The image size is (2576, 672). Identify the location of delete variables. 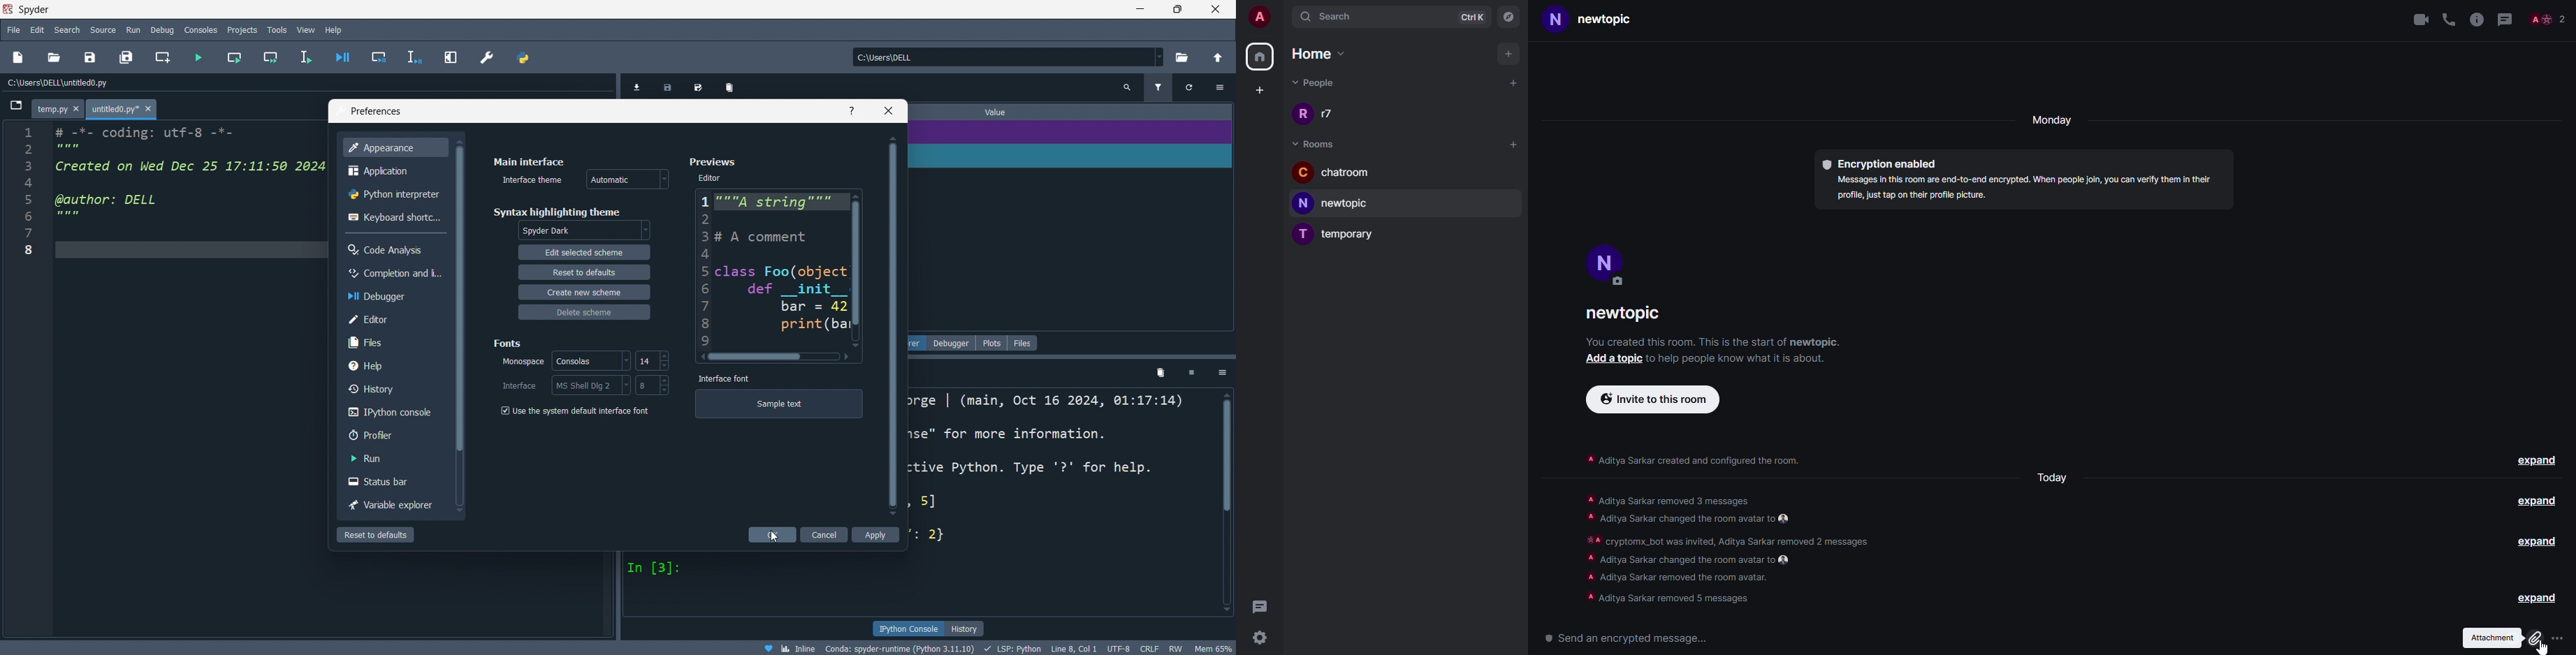
(729, 84).